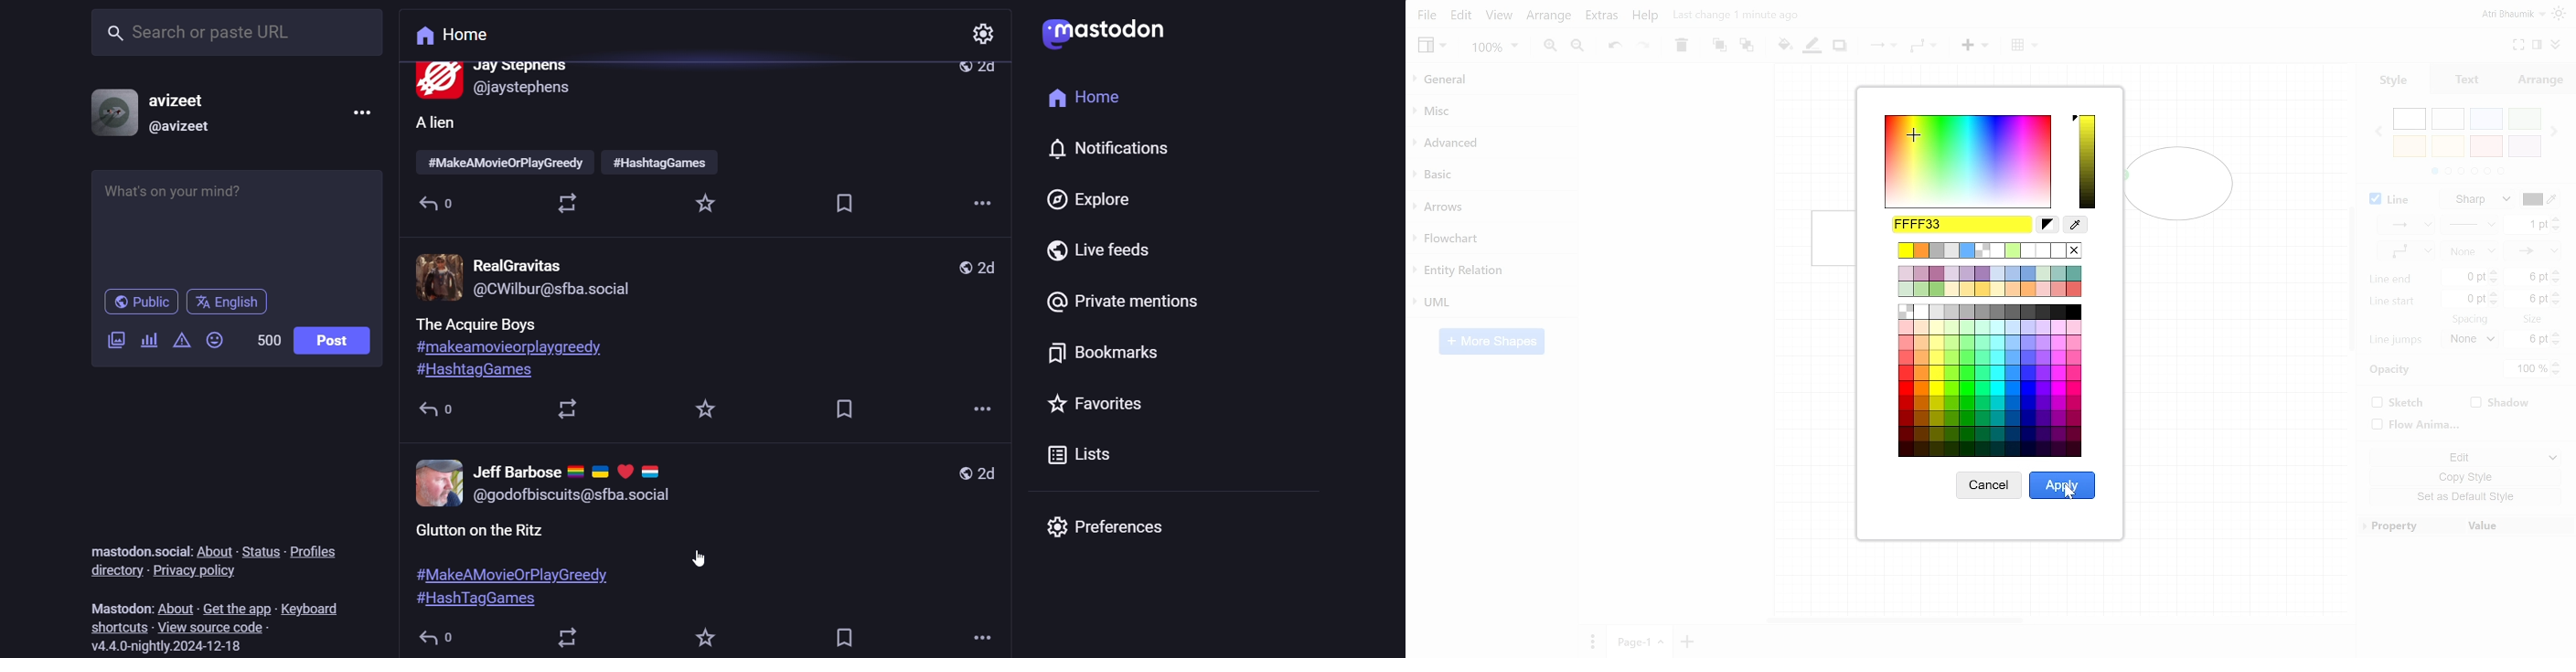  What do you see at coordinates (1127, 299) in the screenshot?
I see `private mention` at bounding box center [1127, 299].